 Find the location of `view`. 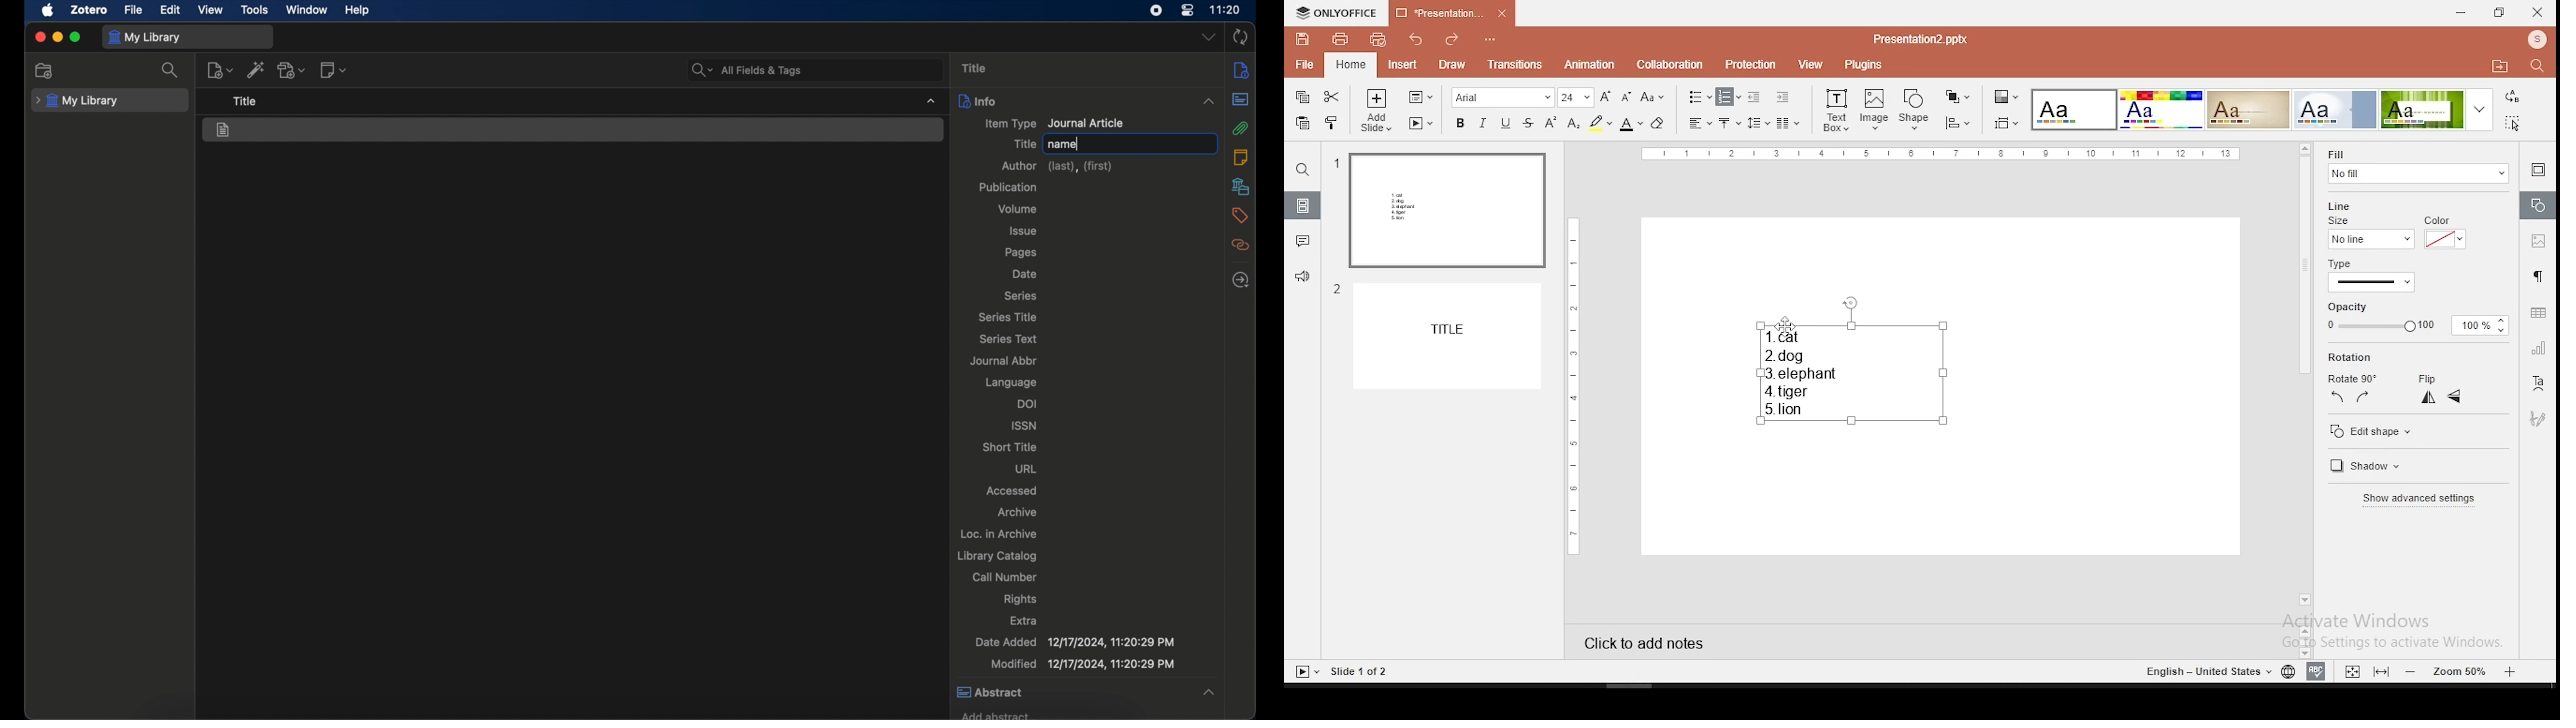

view is located at coordinates (211, 10).